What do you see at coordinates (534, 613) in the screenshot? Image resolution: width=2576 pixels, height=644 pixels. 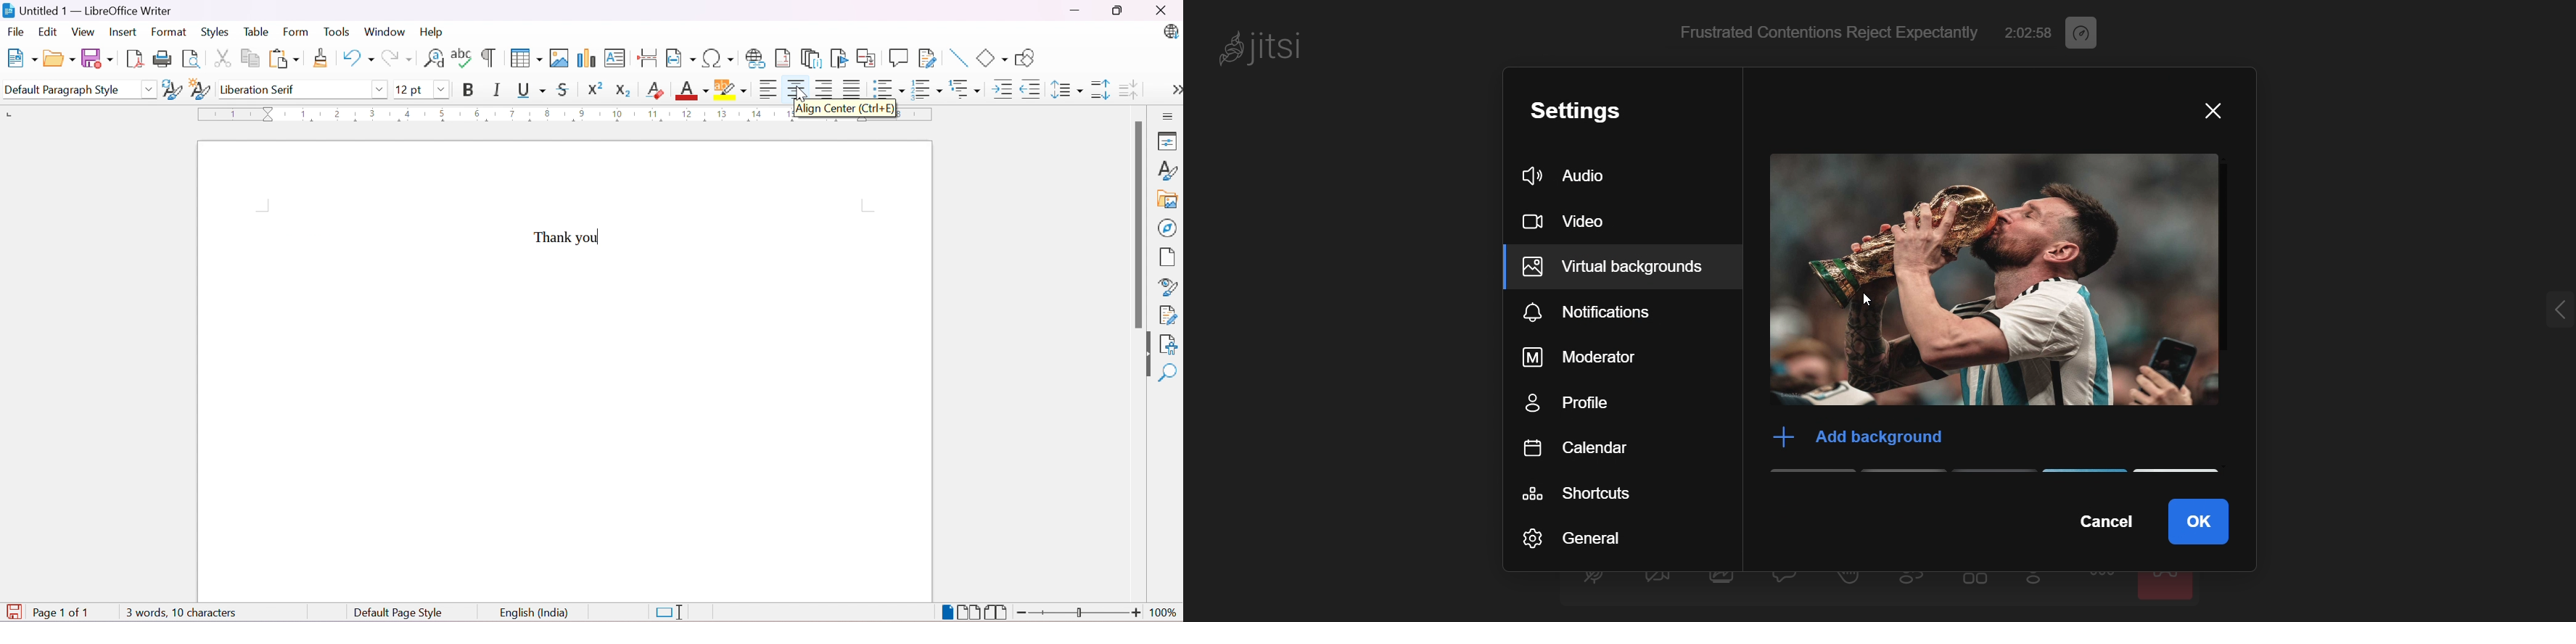 I see `English (India)` at bounding box center [534, 613].